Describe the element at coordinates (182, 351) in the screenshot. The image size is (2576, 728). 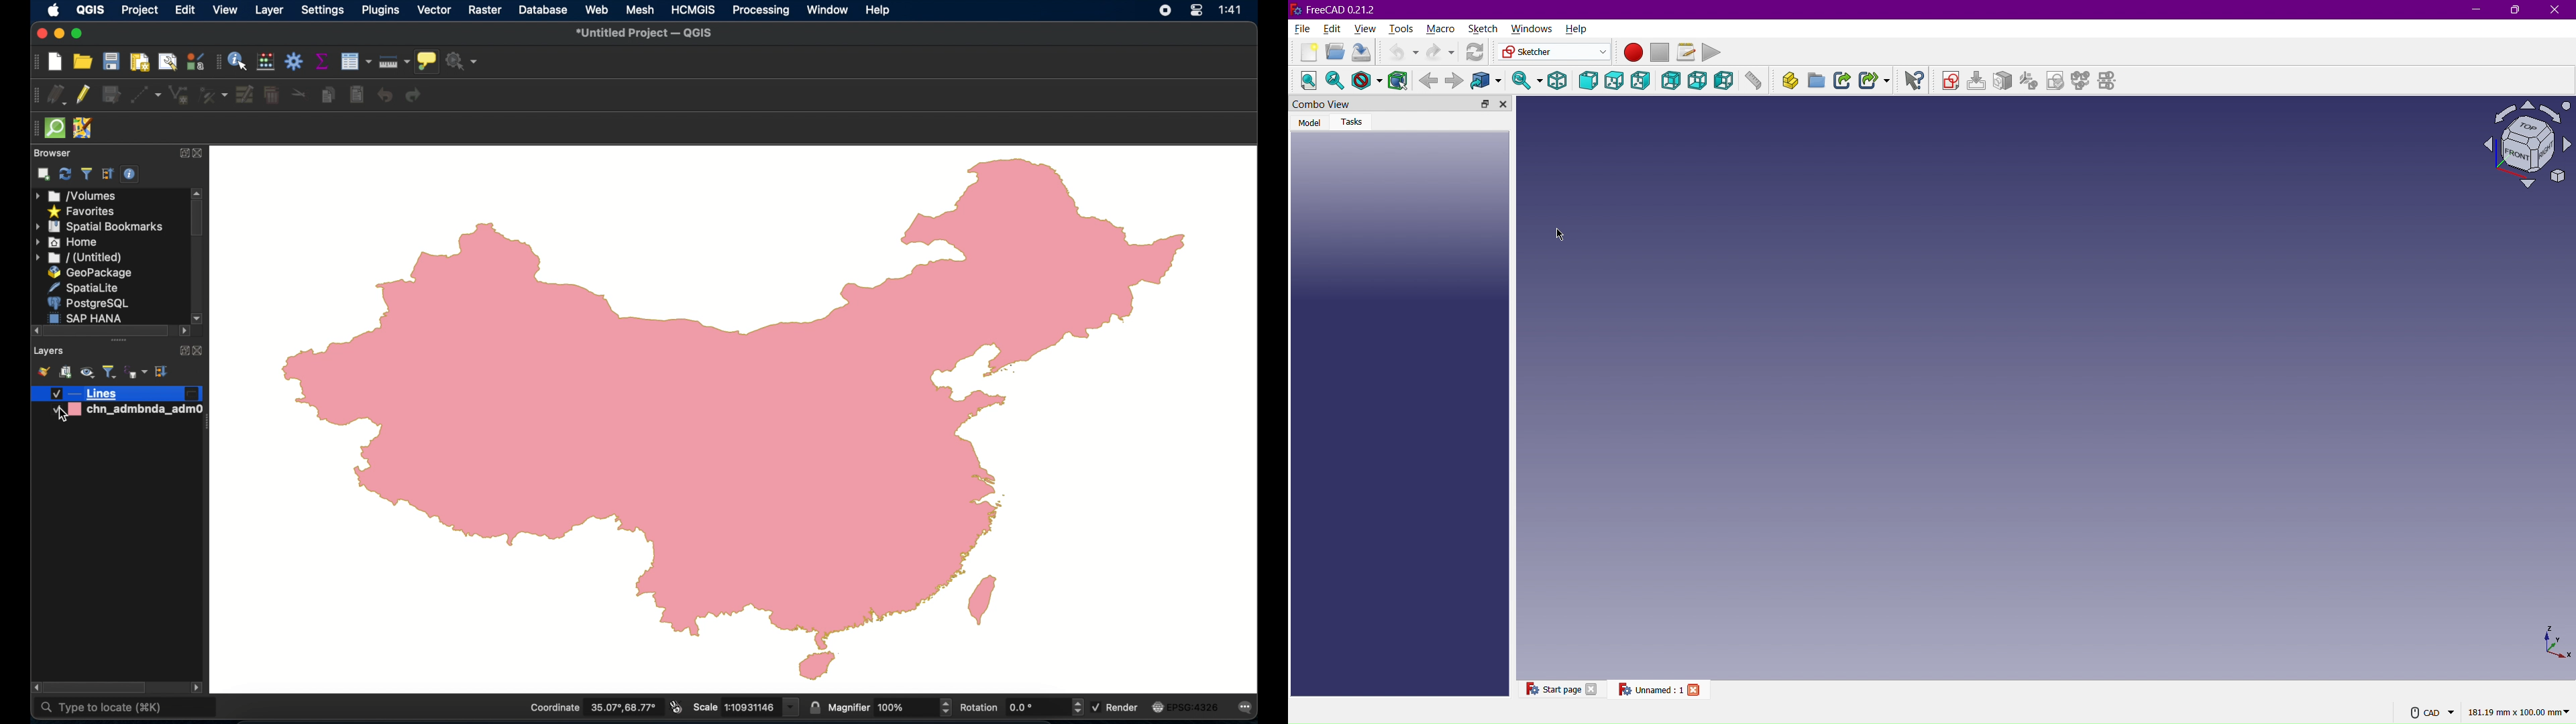
I see `expand` at that location.